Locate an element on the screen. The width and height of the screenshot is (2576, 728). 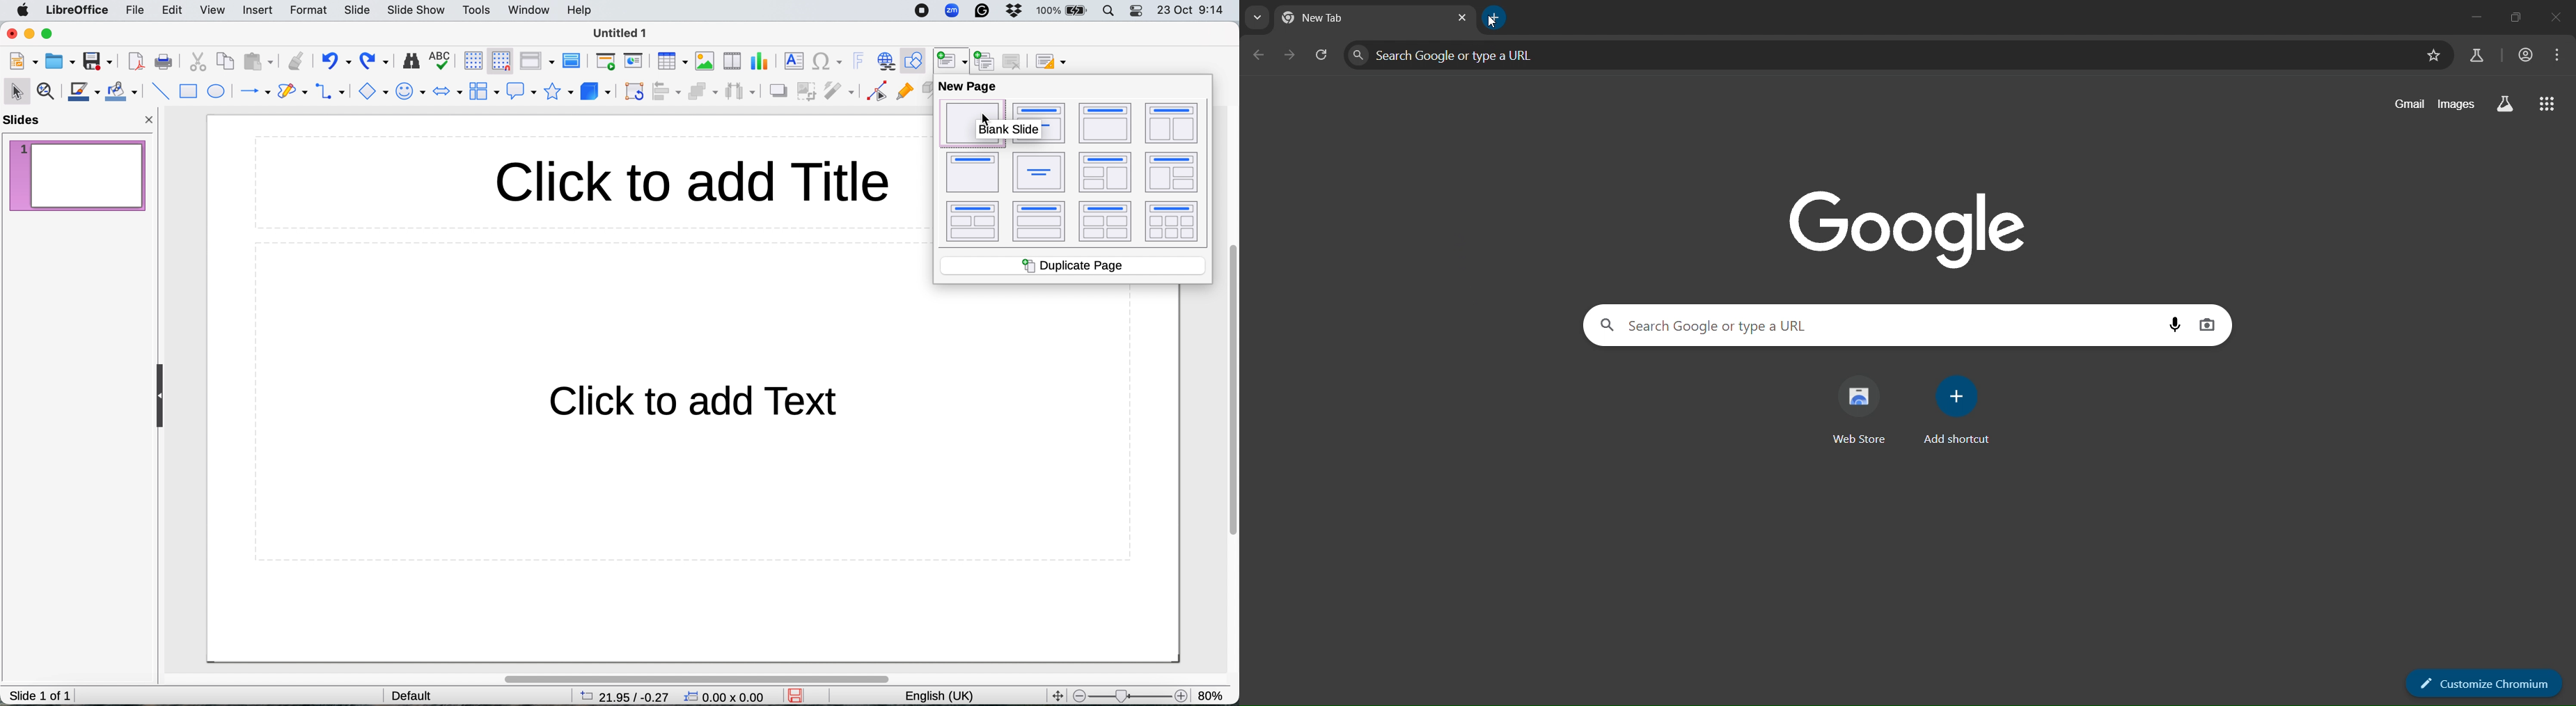
gmail is located at coordinates (2408, 104).